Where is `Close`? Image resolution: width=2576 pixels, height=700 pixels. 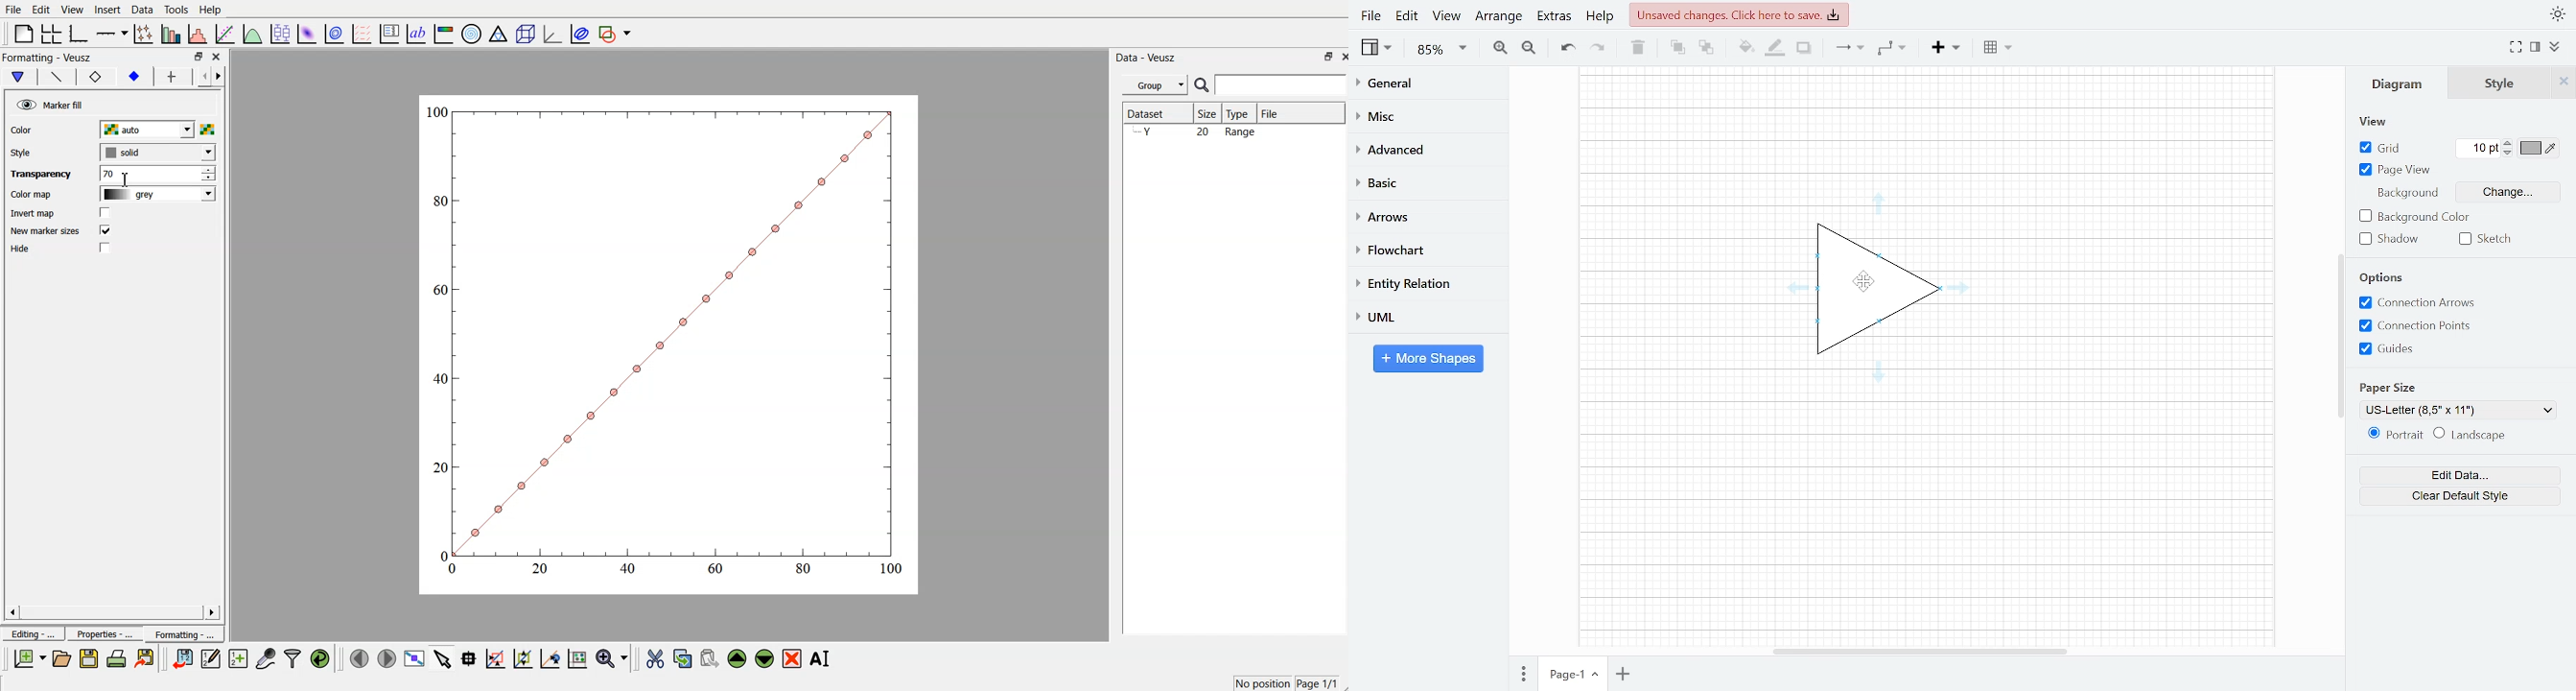 Close is located at coordinates (218, 58).